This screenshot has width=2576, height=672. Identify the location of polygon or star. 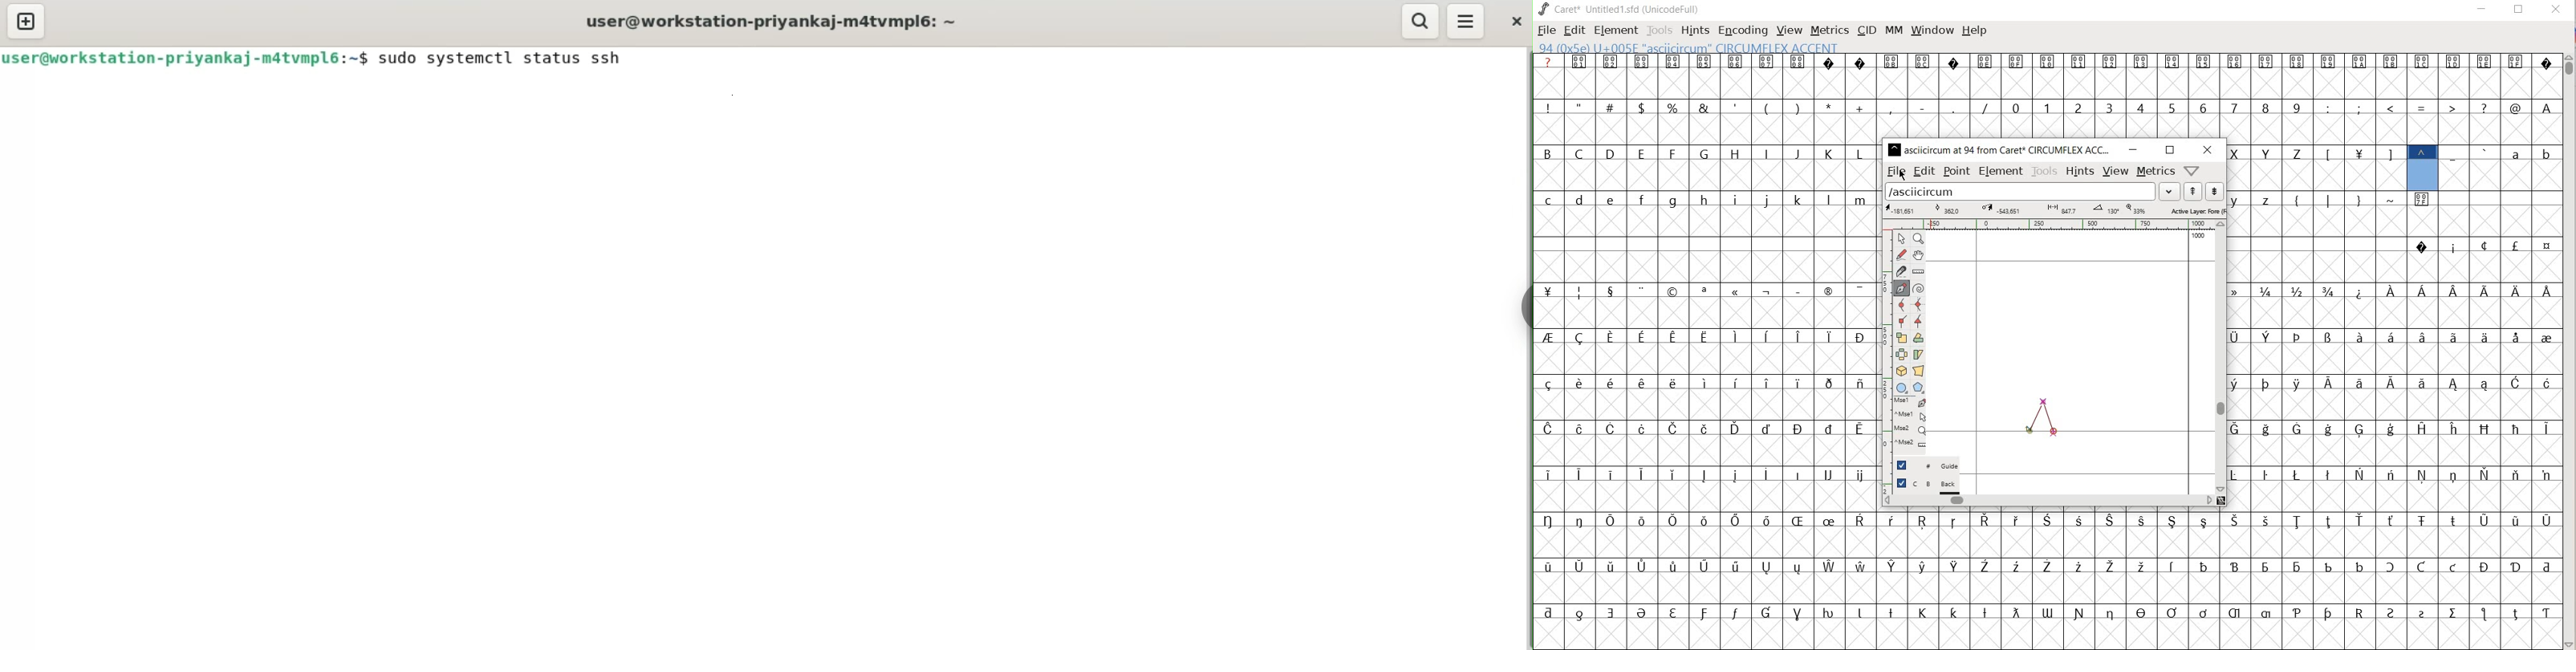
(1918, 387).